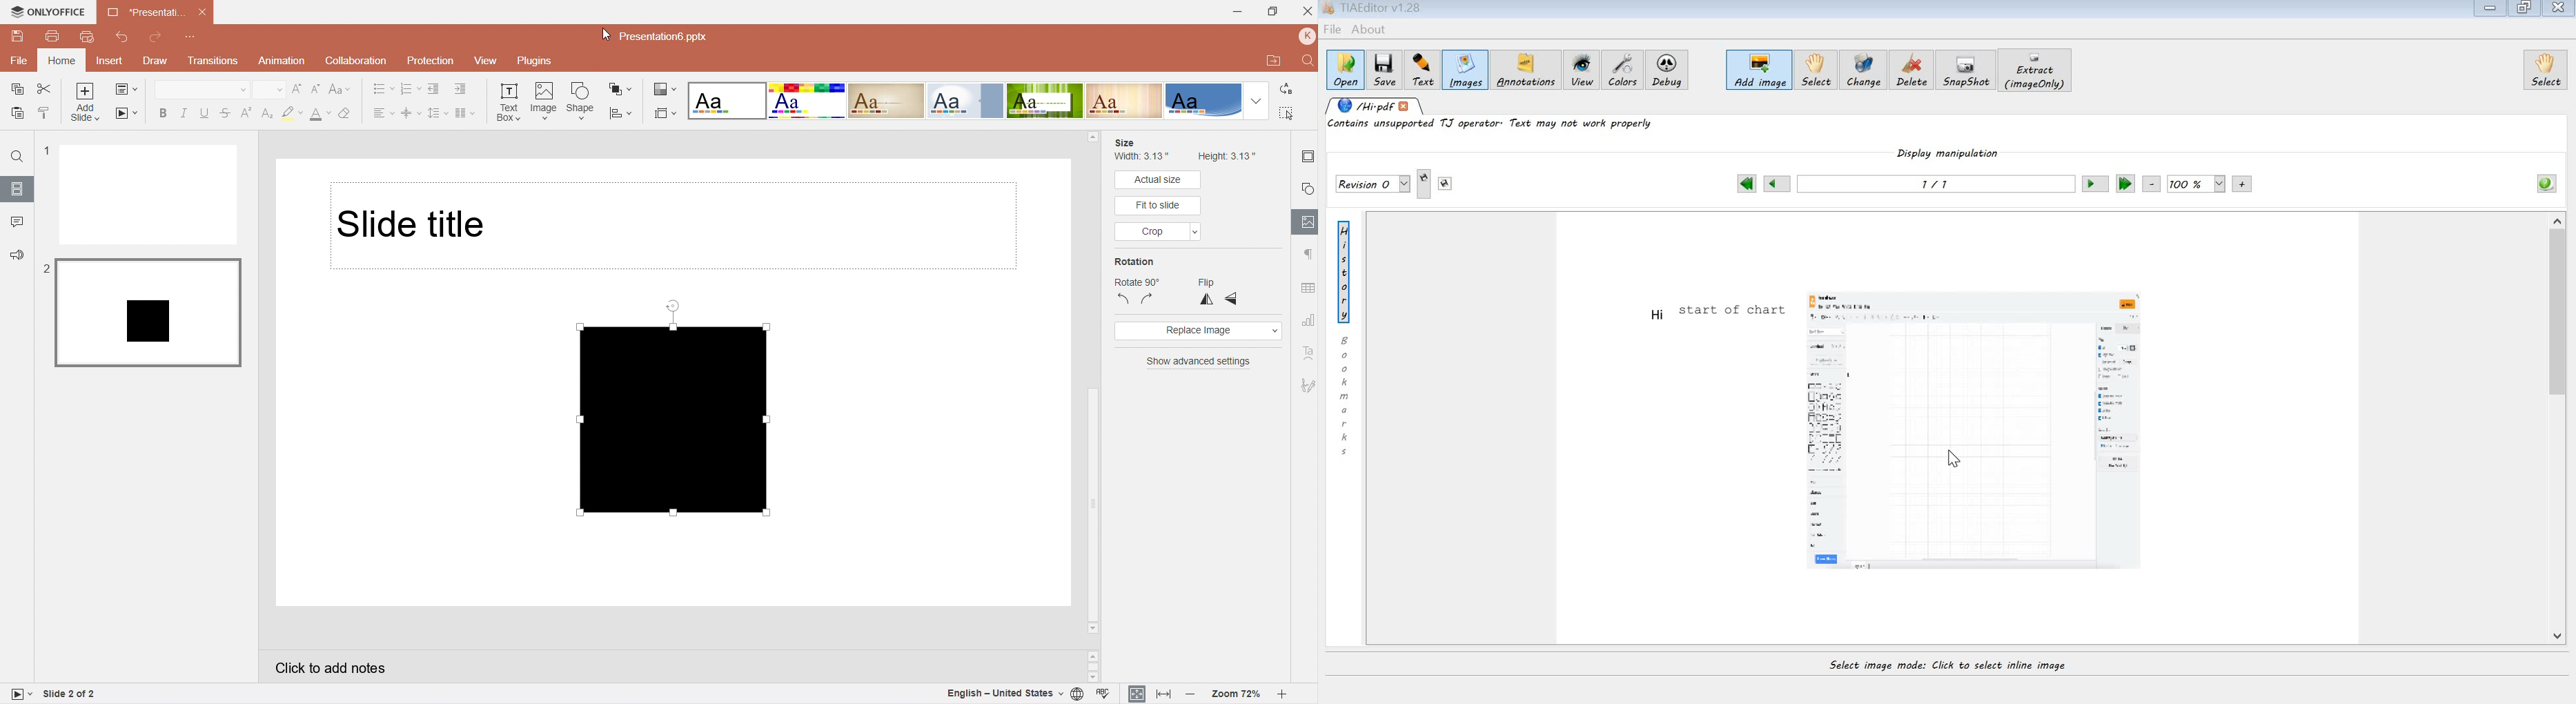  What do you see at coordinates (1237, 694) in the screenshot?
I see `Zoom 72%` at bounding box center [1237, 694].